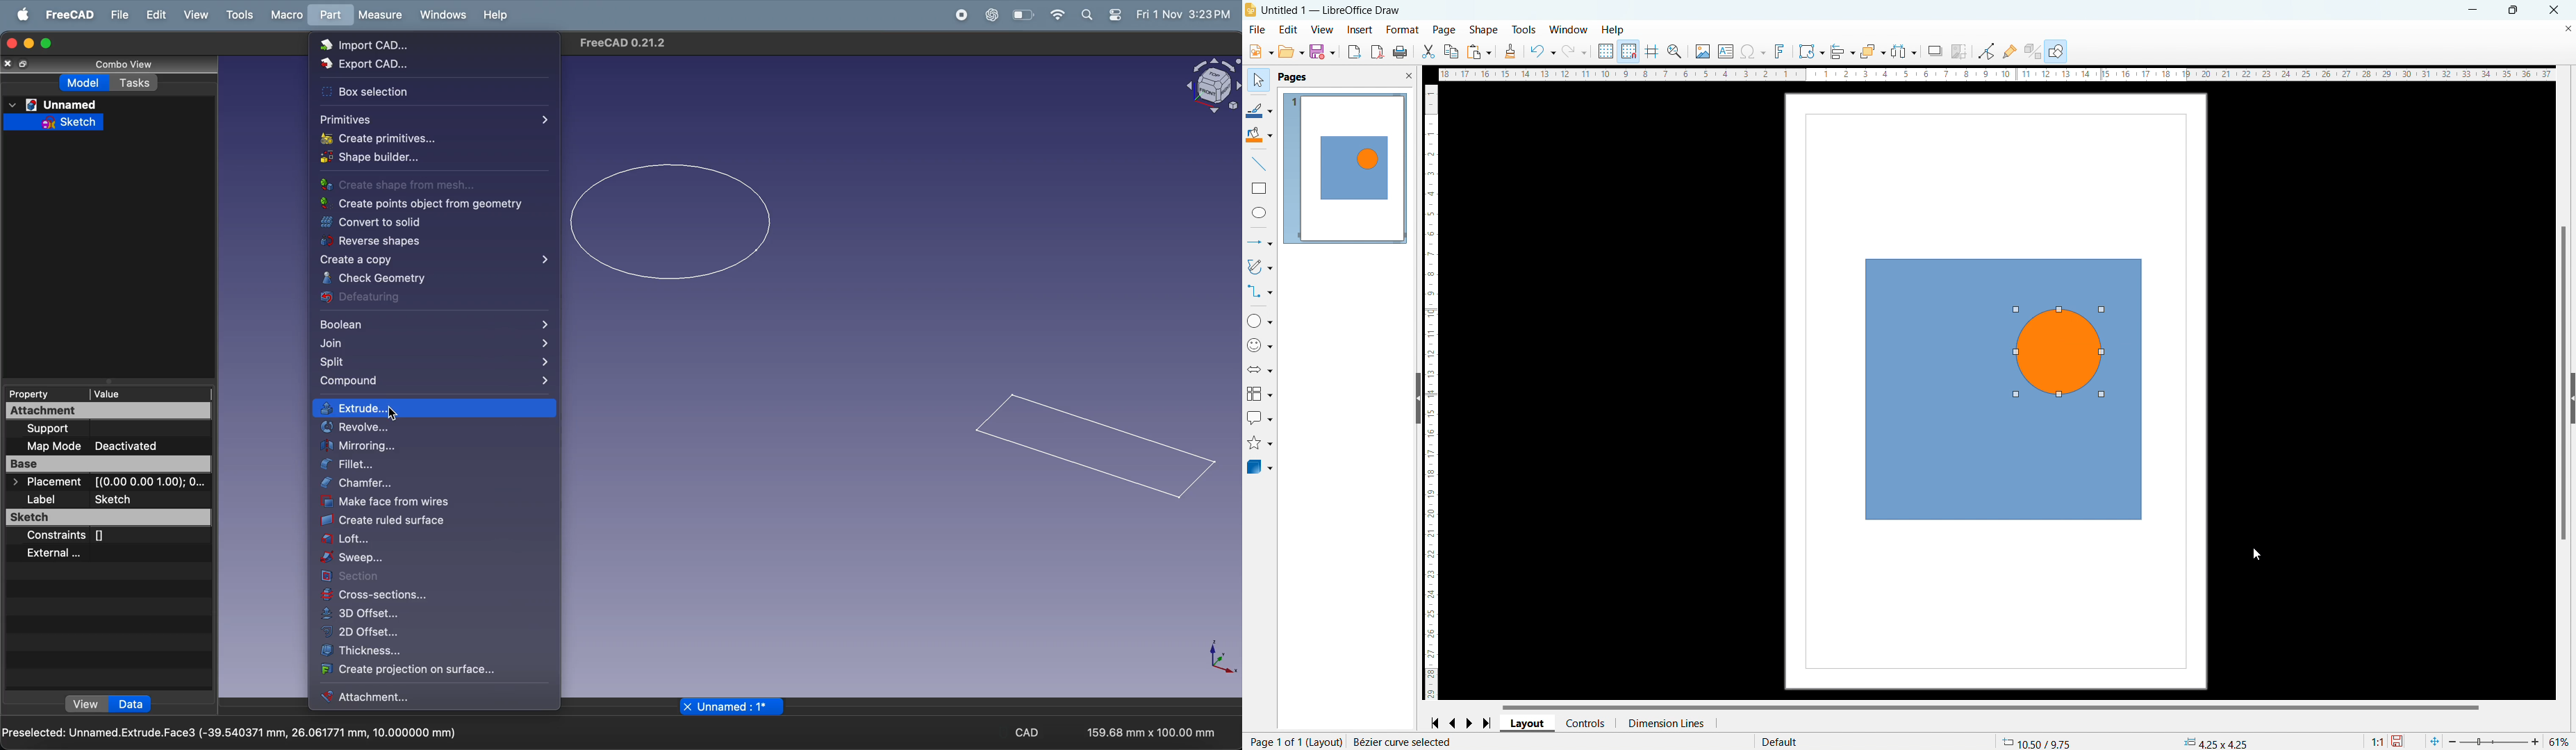  I want to click on Preselected: Unnamed.Extrude.Face3 (-39.540371 mm, 26.061771 mm, 10.000000 mm), so click(232, 734).